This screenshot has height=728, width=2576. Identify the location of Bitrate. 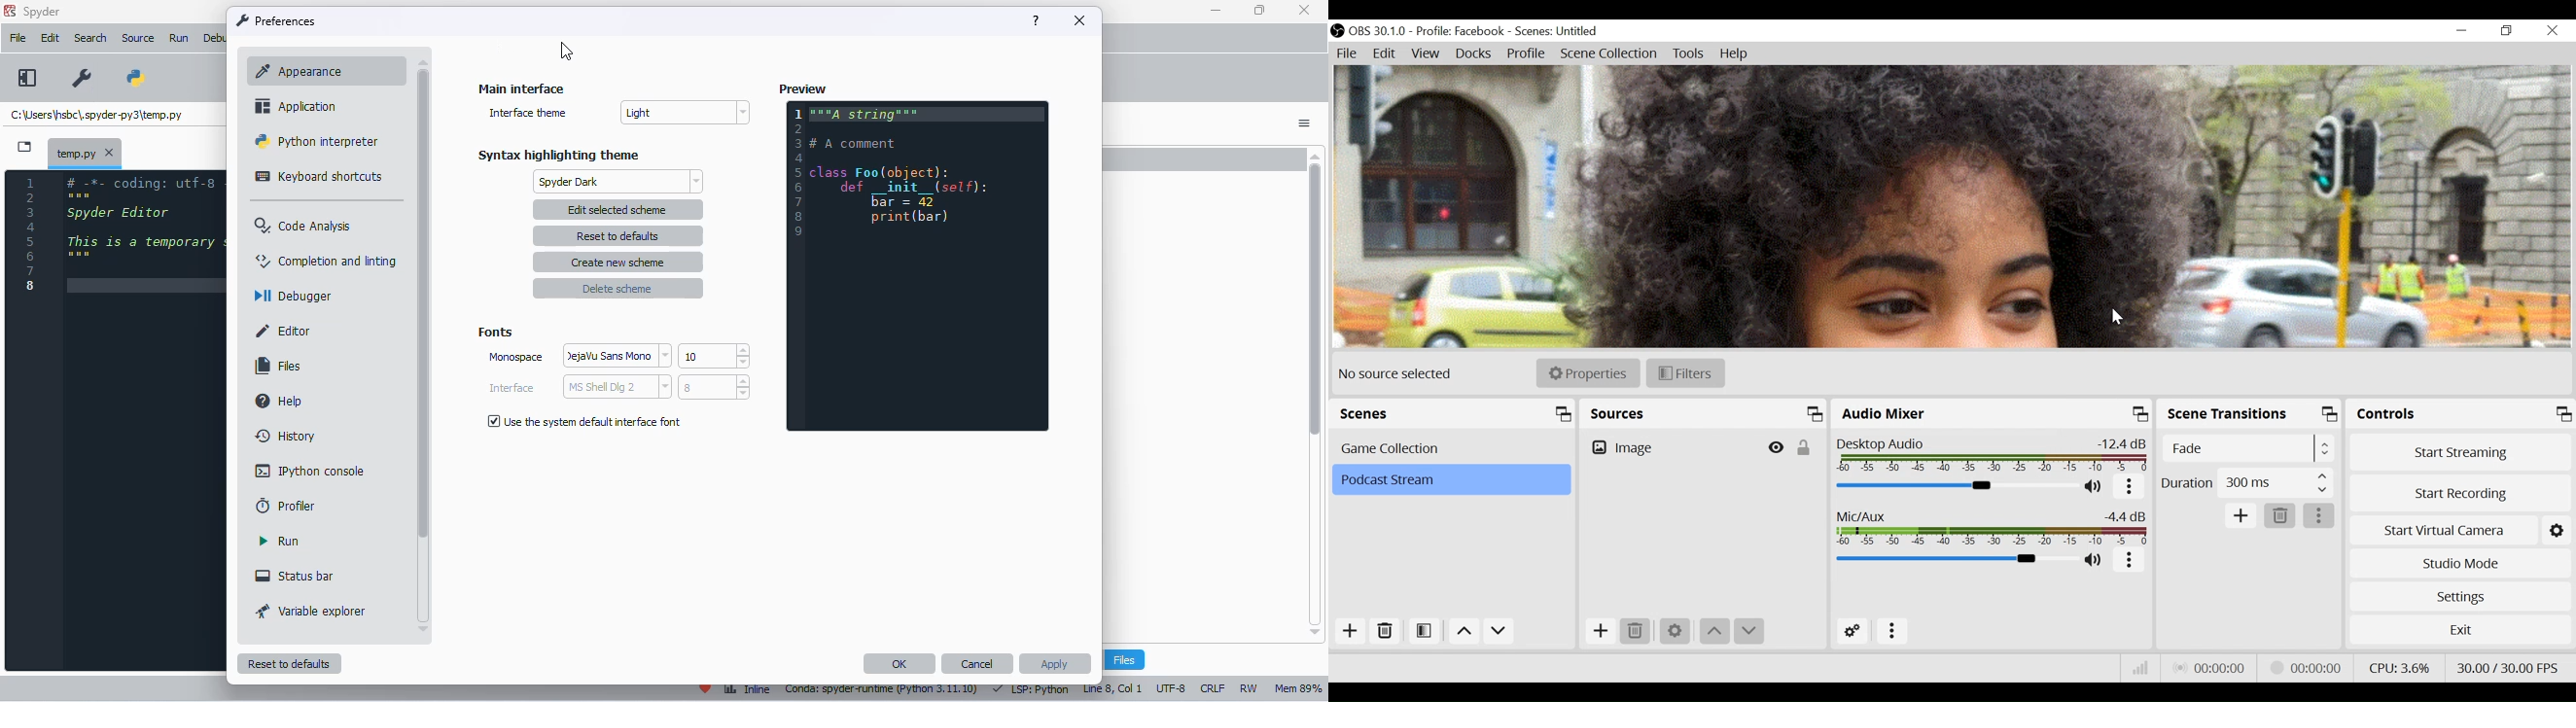
(2142, 668).